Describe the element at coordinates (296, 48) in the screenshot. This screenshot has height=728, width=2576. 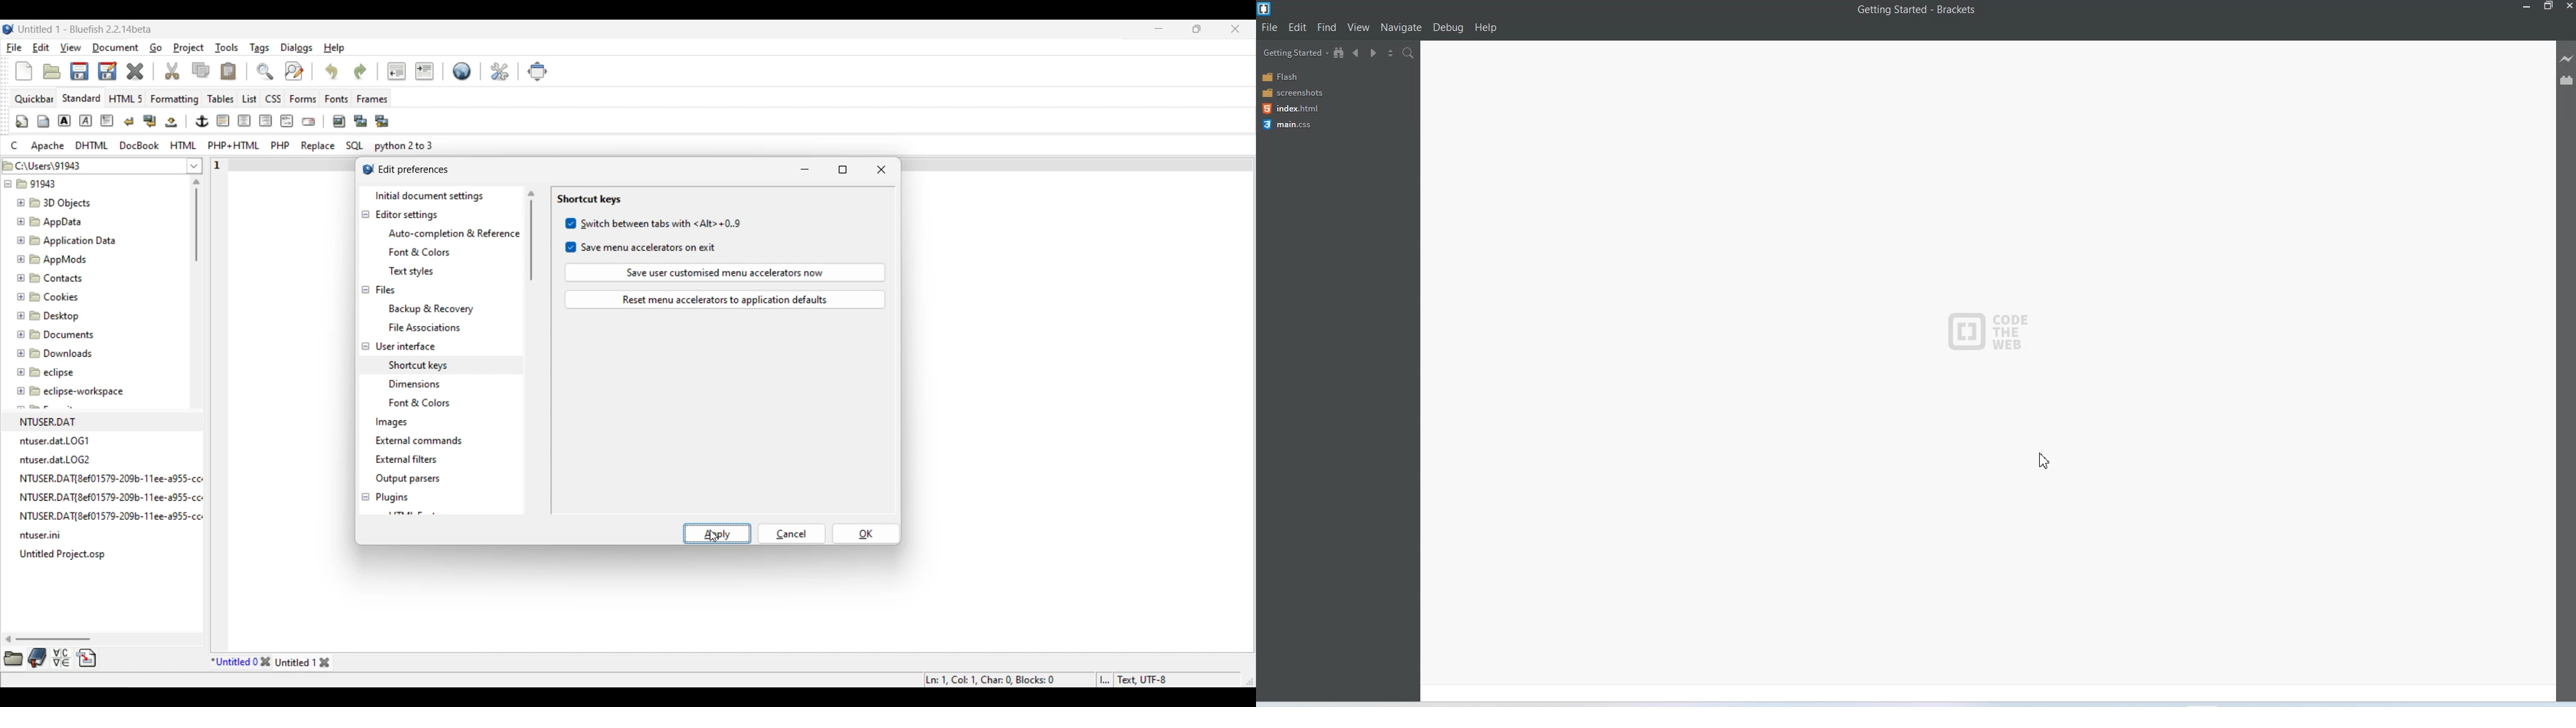
I see `Dialogs menu` at that location.